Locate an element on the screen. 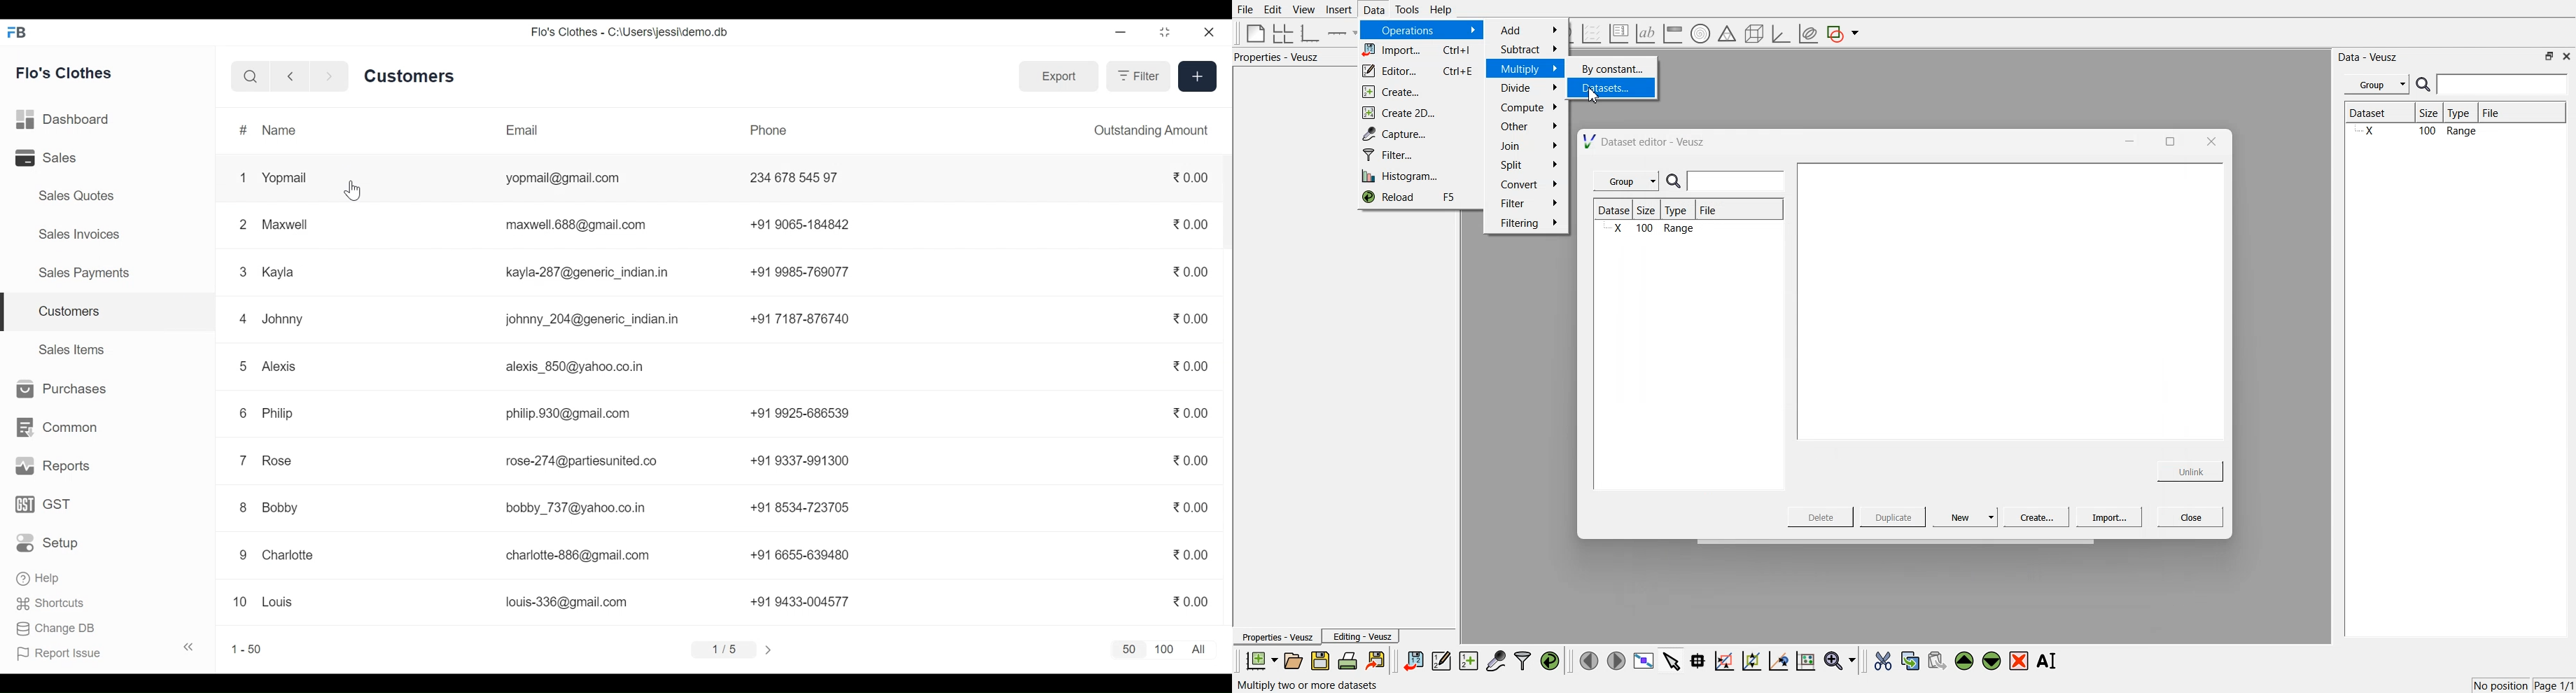  0.00 is located at coordinates (1191, 318).